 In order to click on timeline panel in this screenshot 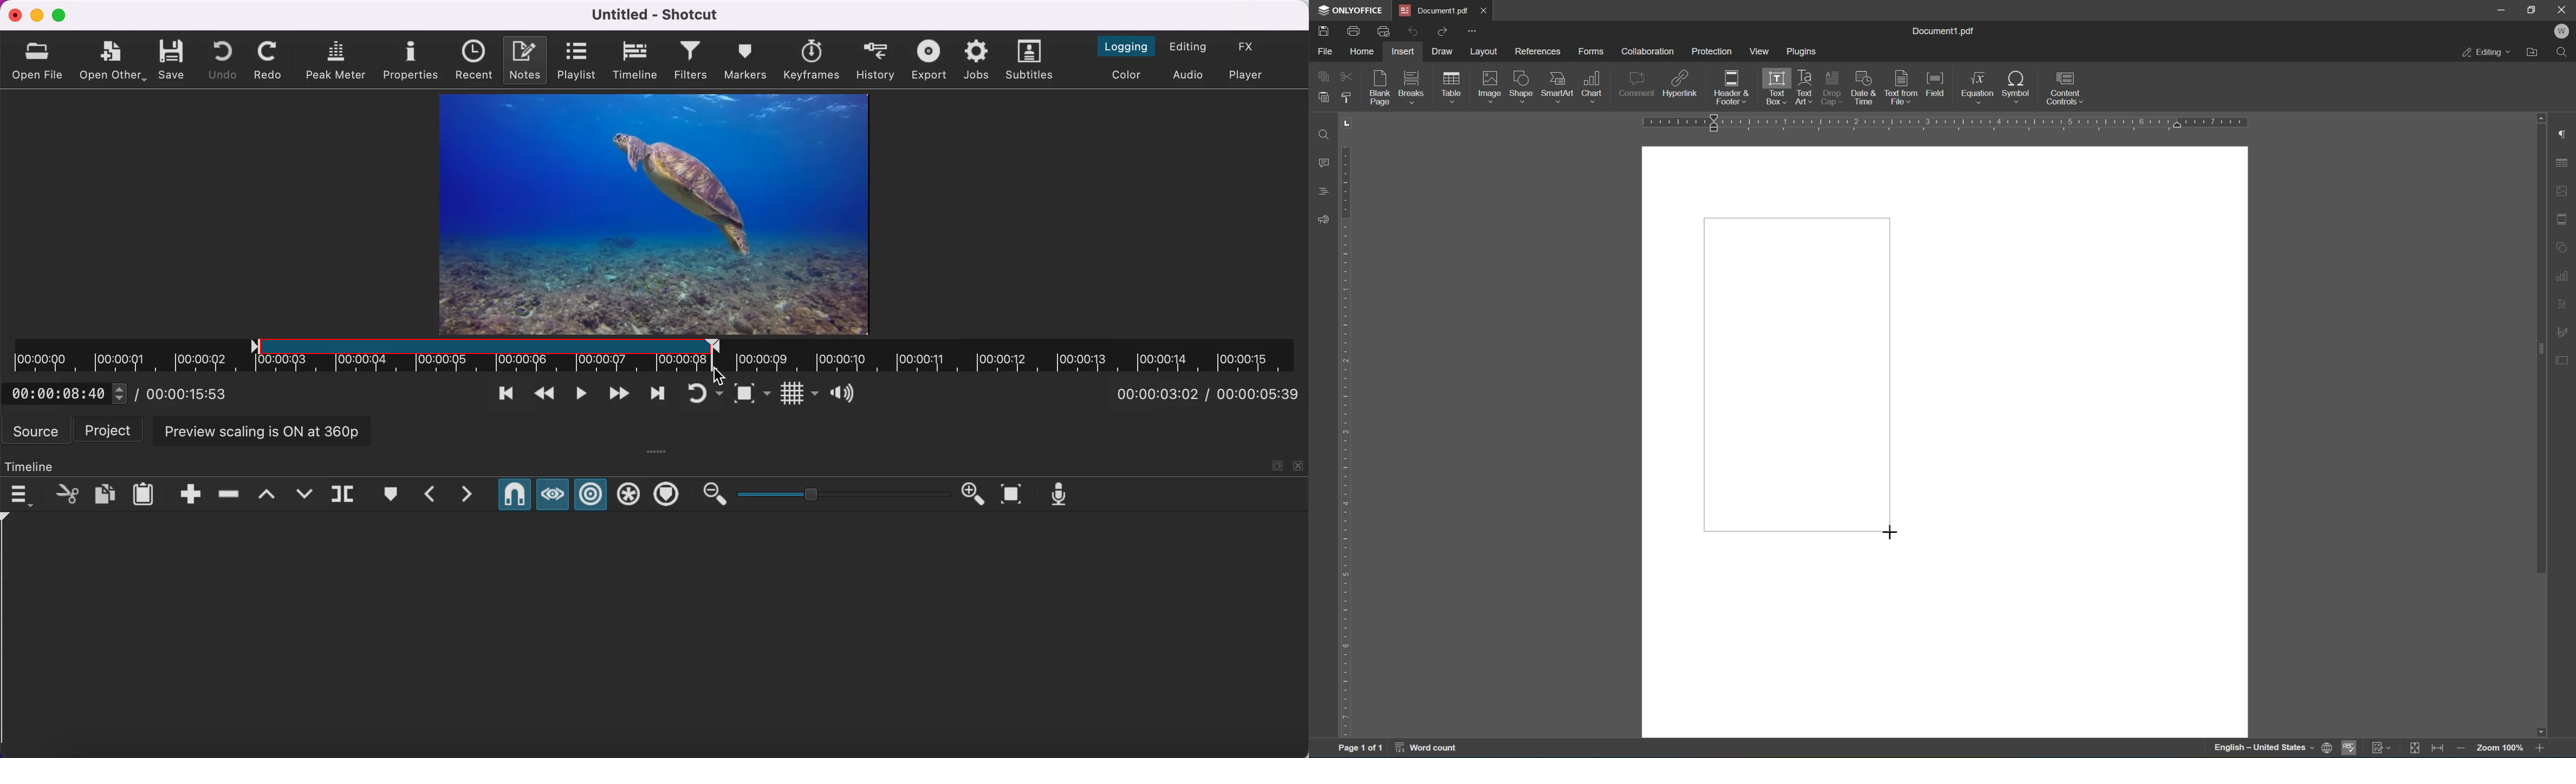, I will do `click(31, 467)`.